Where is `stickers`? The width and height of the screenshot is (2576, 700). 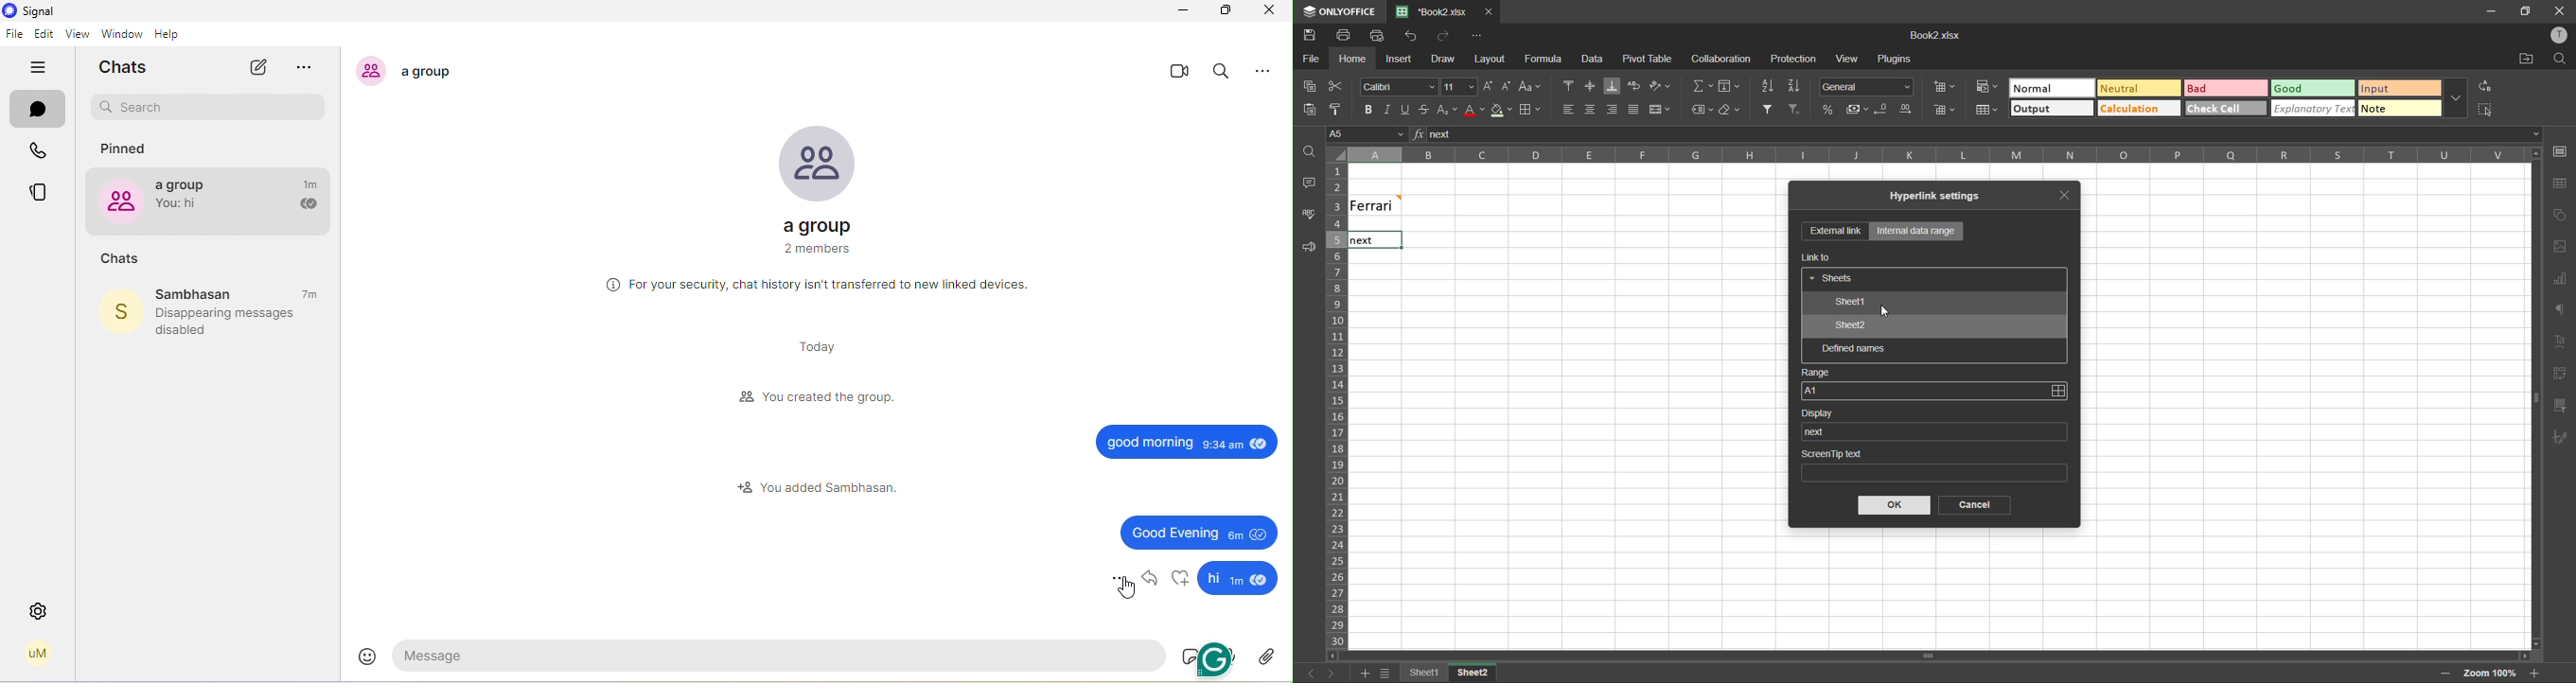
stickers is located at coordinates (1191, 655).